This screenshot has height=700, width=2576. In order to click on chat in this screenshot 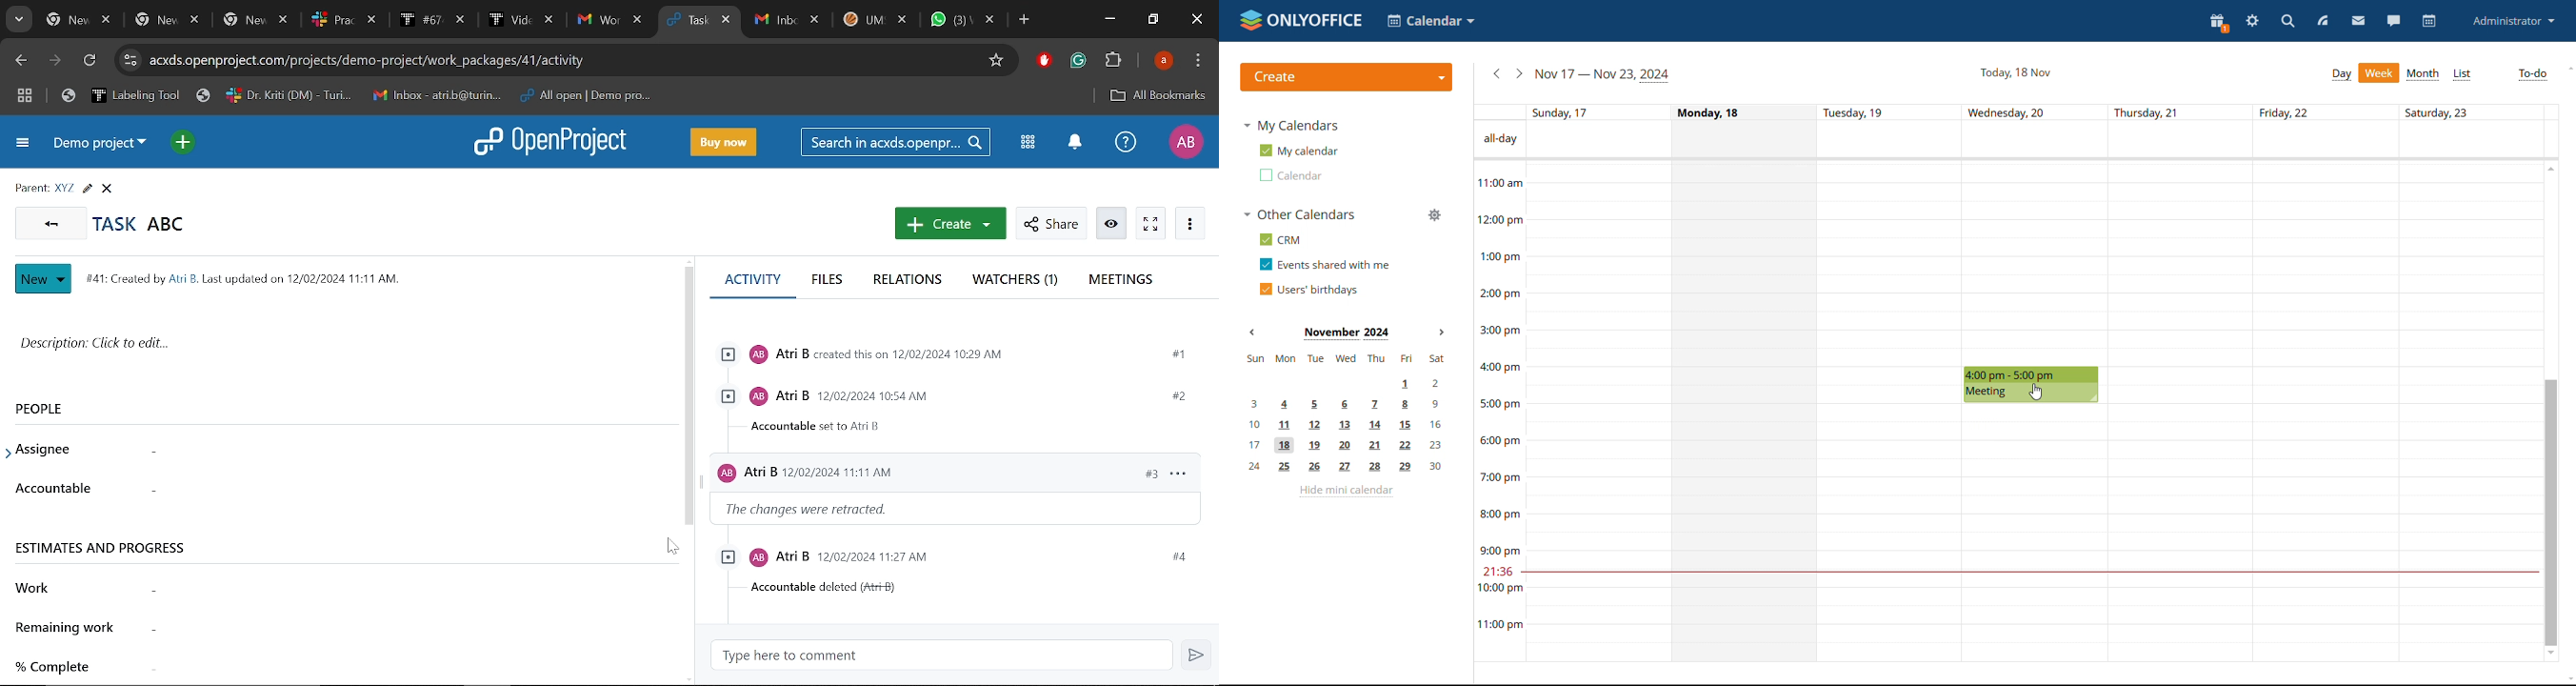, I will do `click(2392, 21)`.